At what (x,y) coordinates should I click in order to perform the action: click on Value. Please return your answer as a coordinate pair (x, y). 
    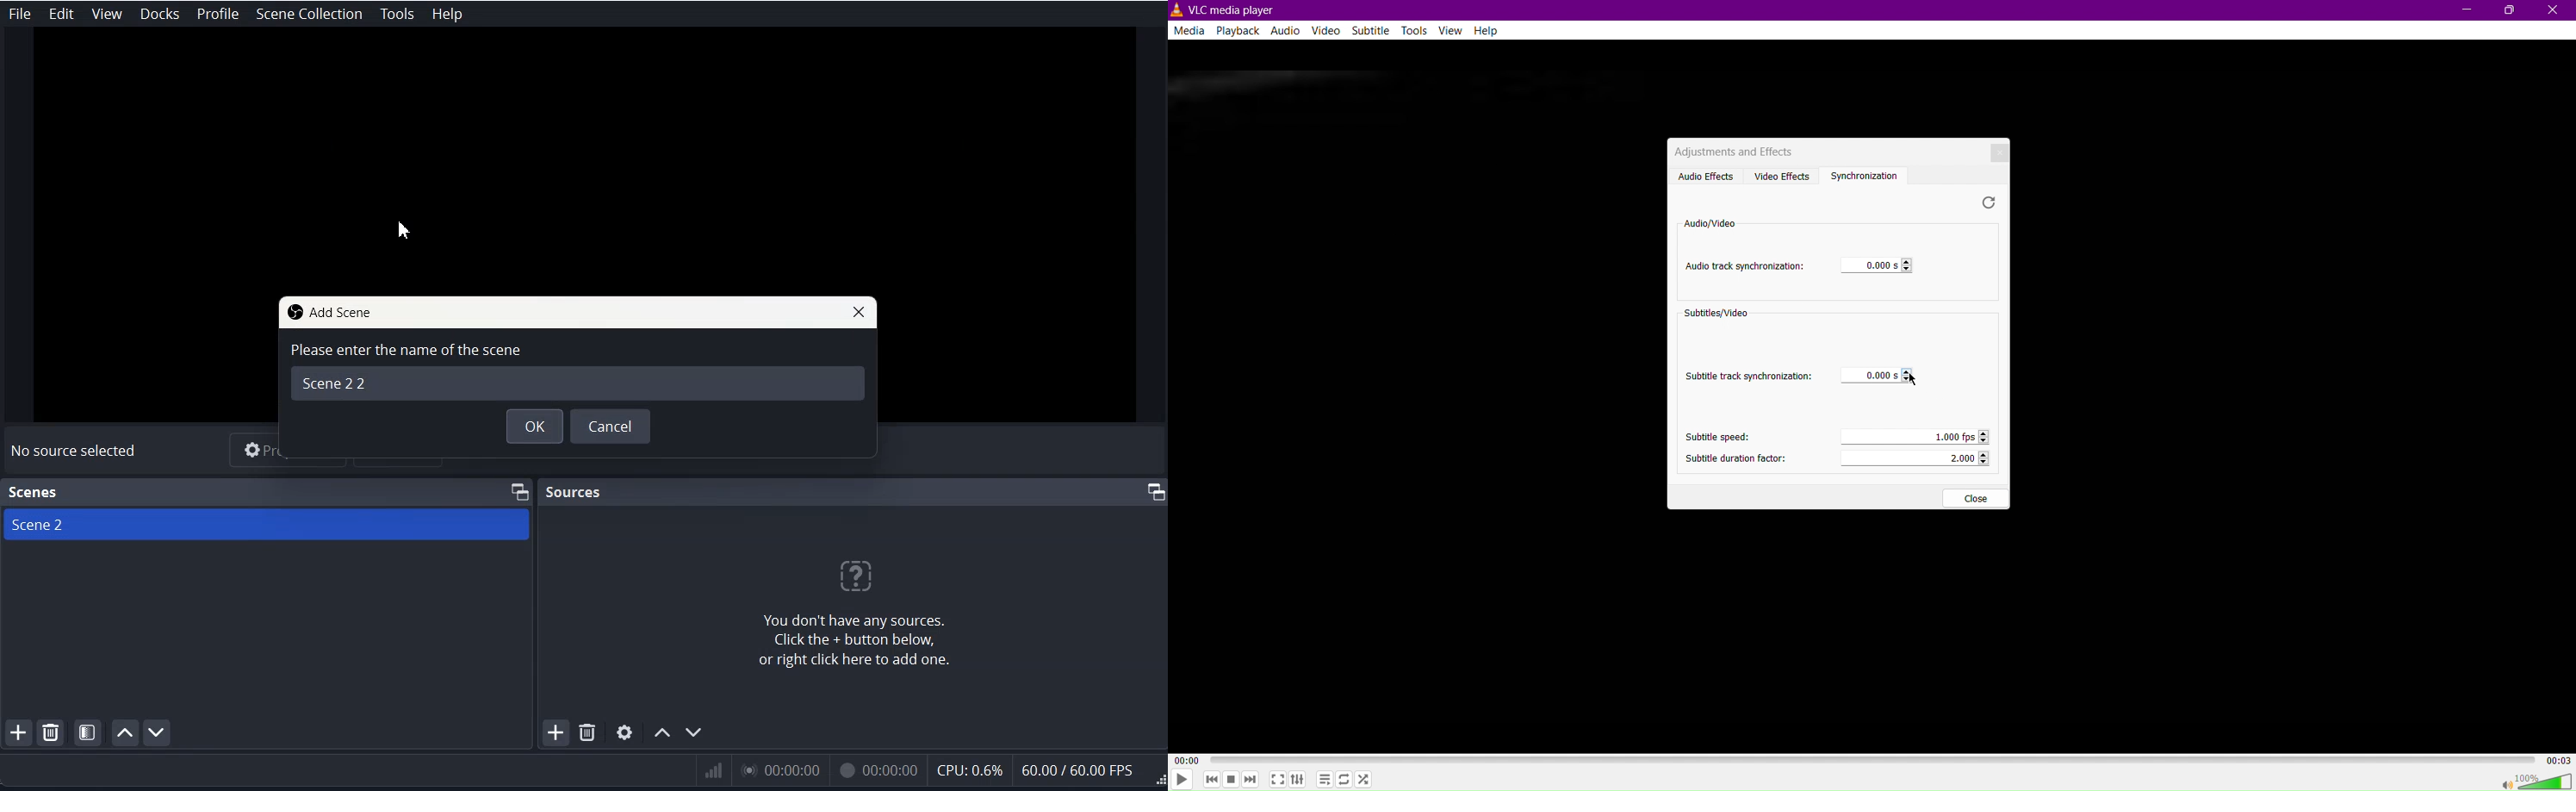
    Looking at the image, I should click on (1871, 266).